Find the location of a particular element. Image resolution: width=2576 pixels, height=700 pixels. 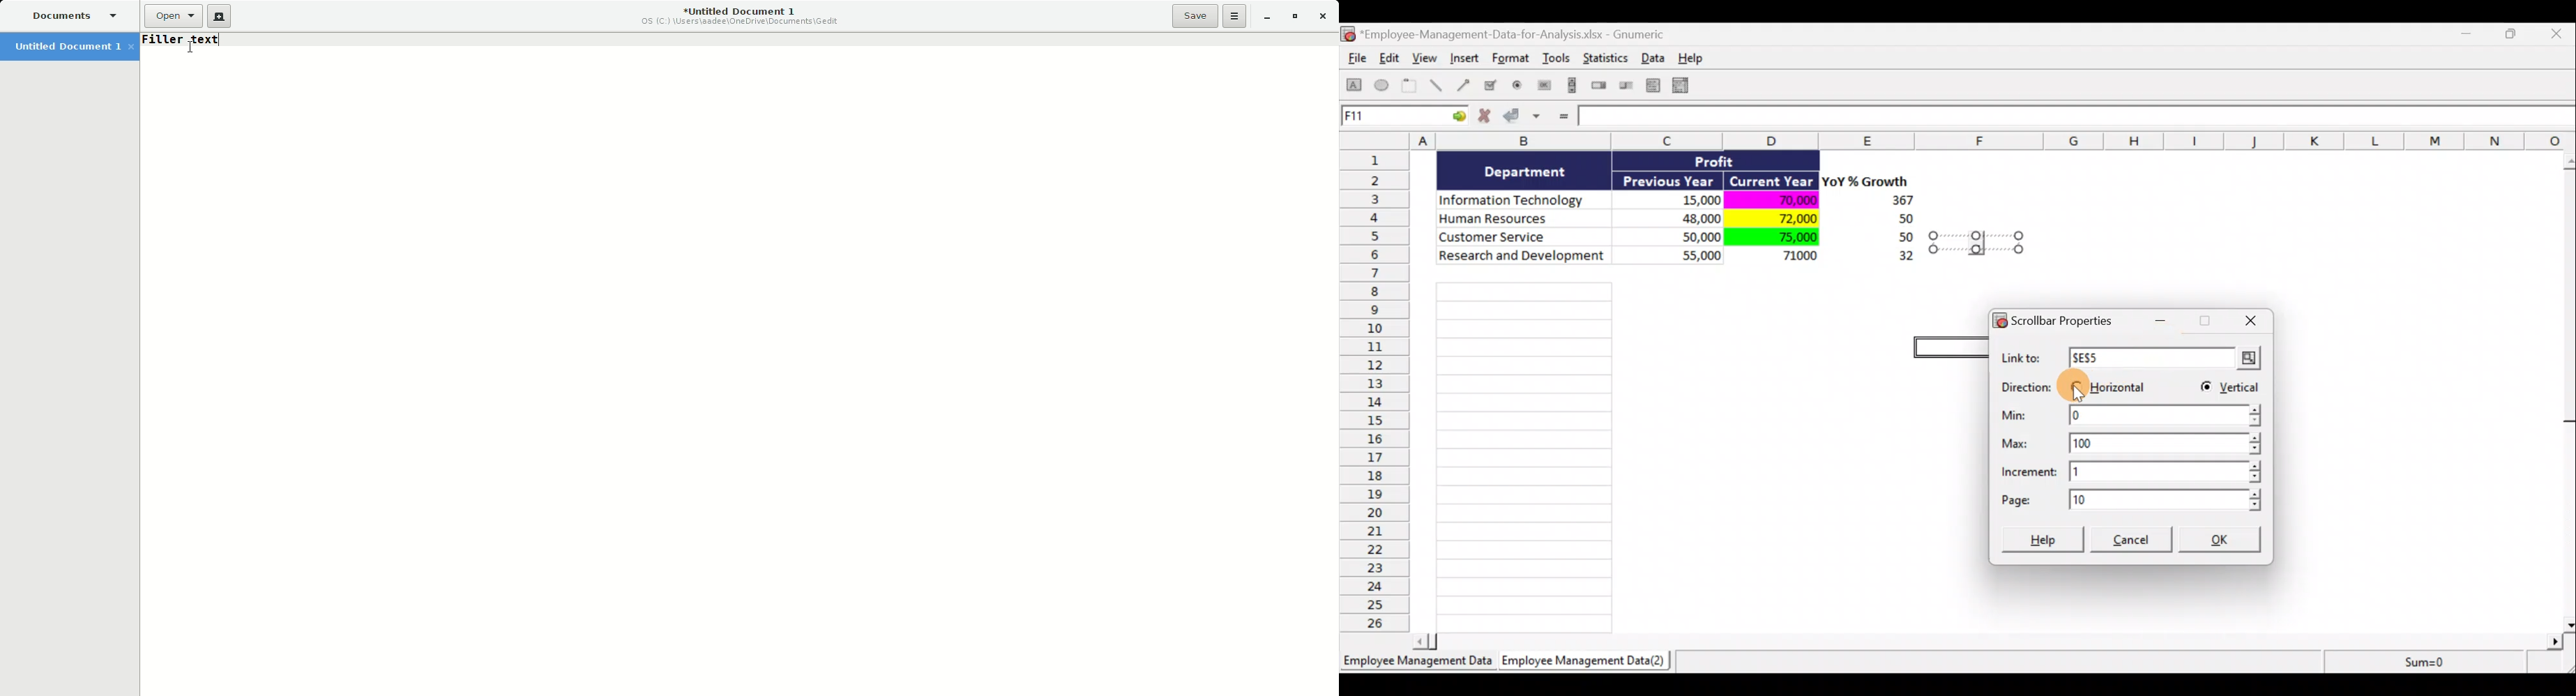

Minimise is located at coordinates (2164, 325).